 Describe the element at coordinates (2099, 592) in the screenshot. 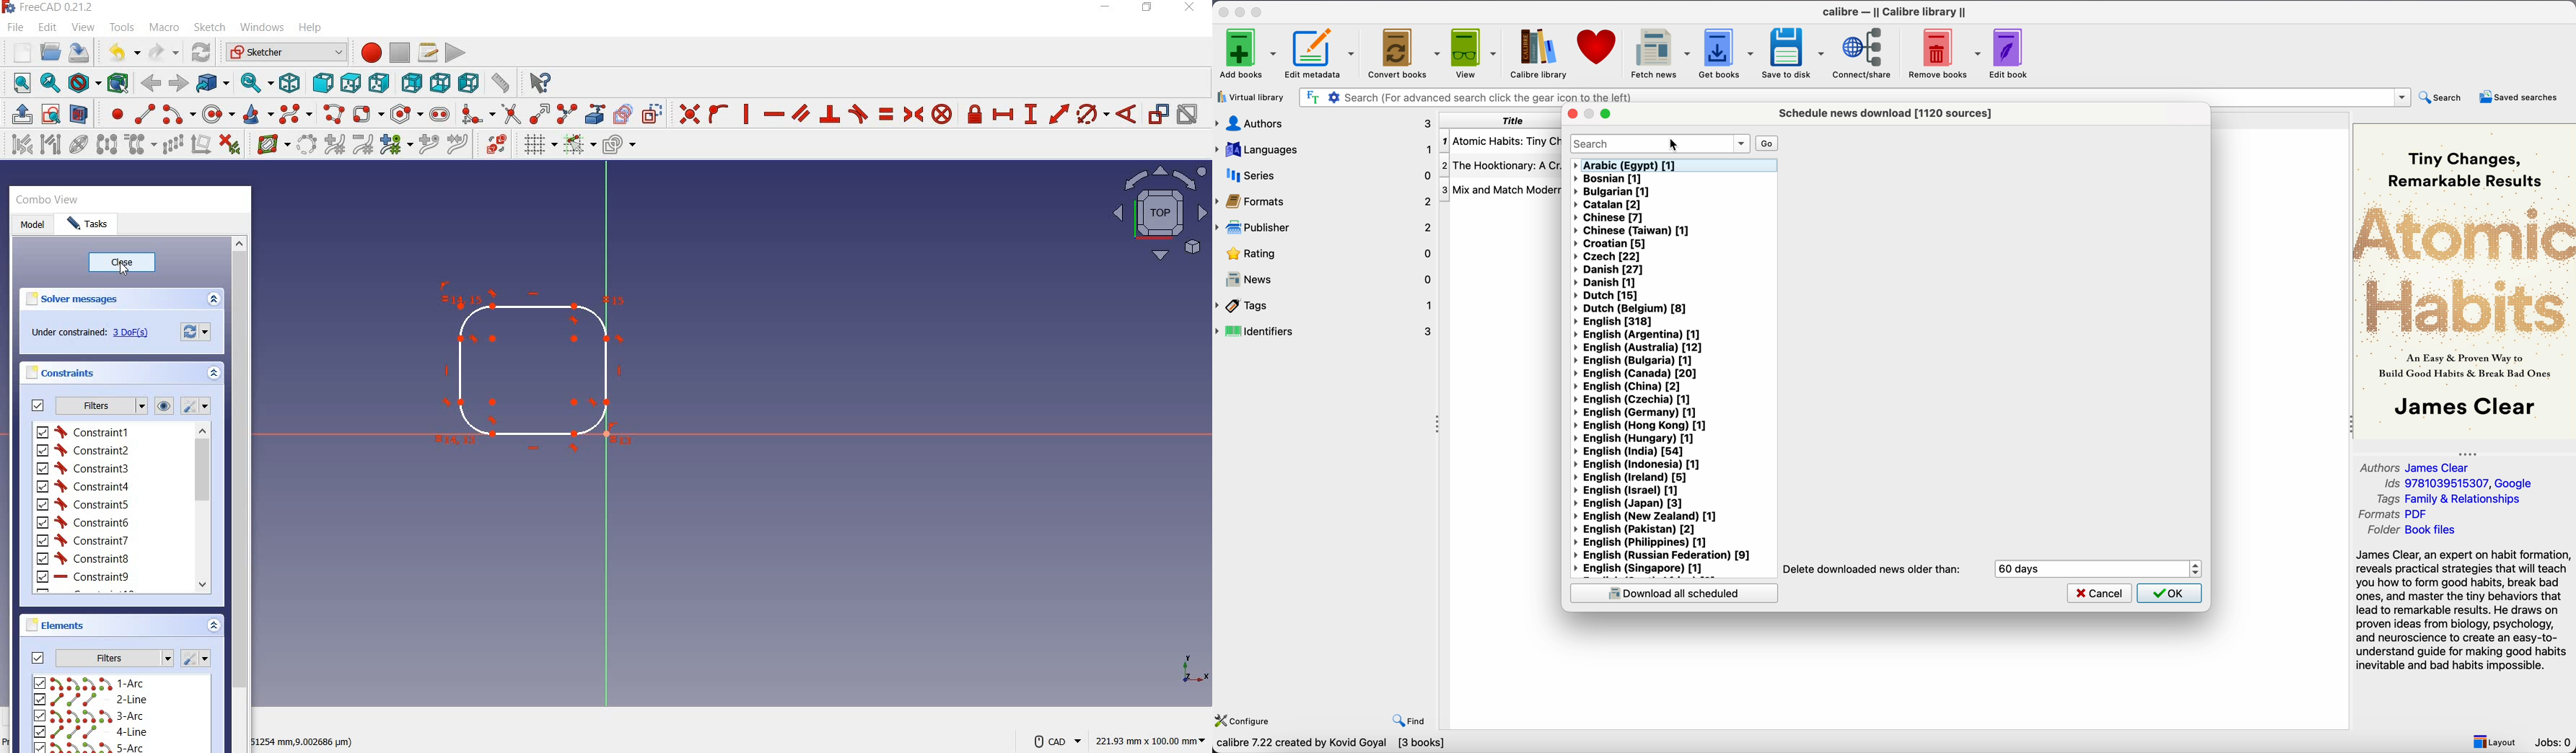

I see `cancel` at that location.